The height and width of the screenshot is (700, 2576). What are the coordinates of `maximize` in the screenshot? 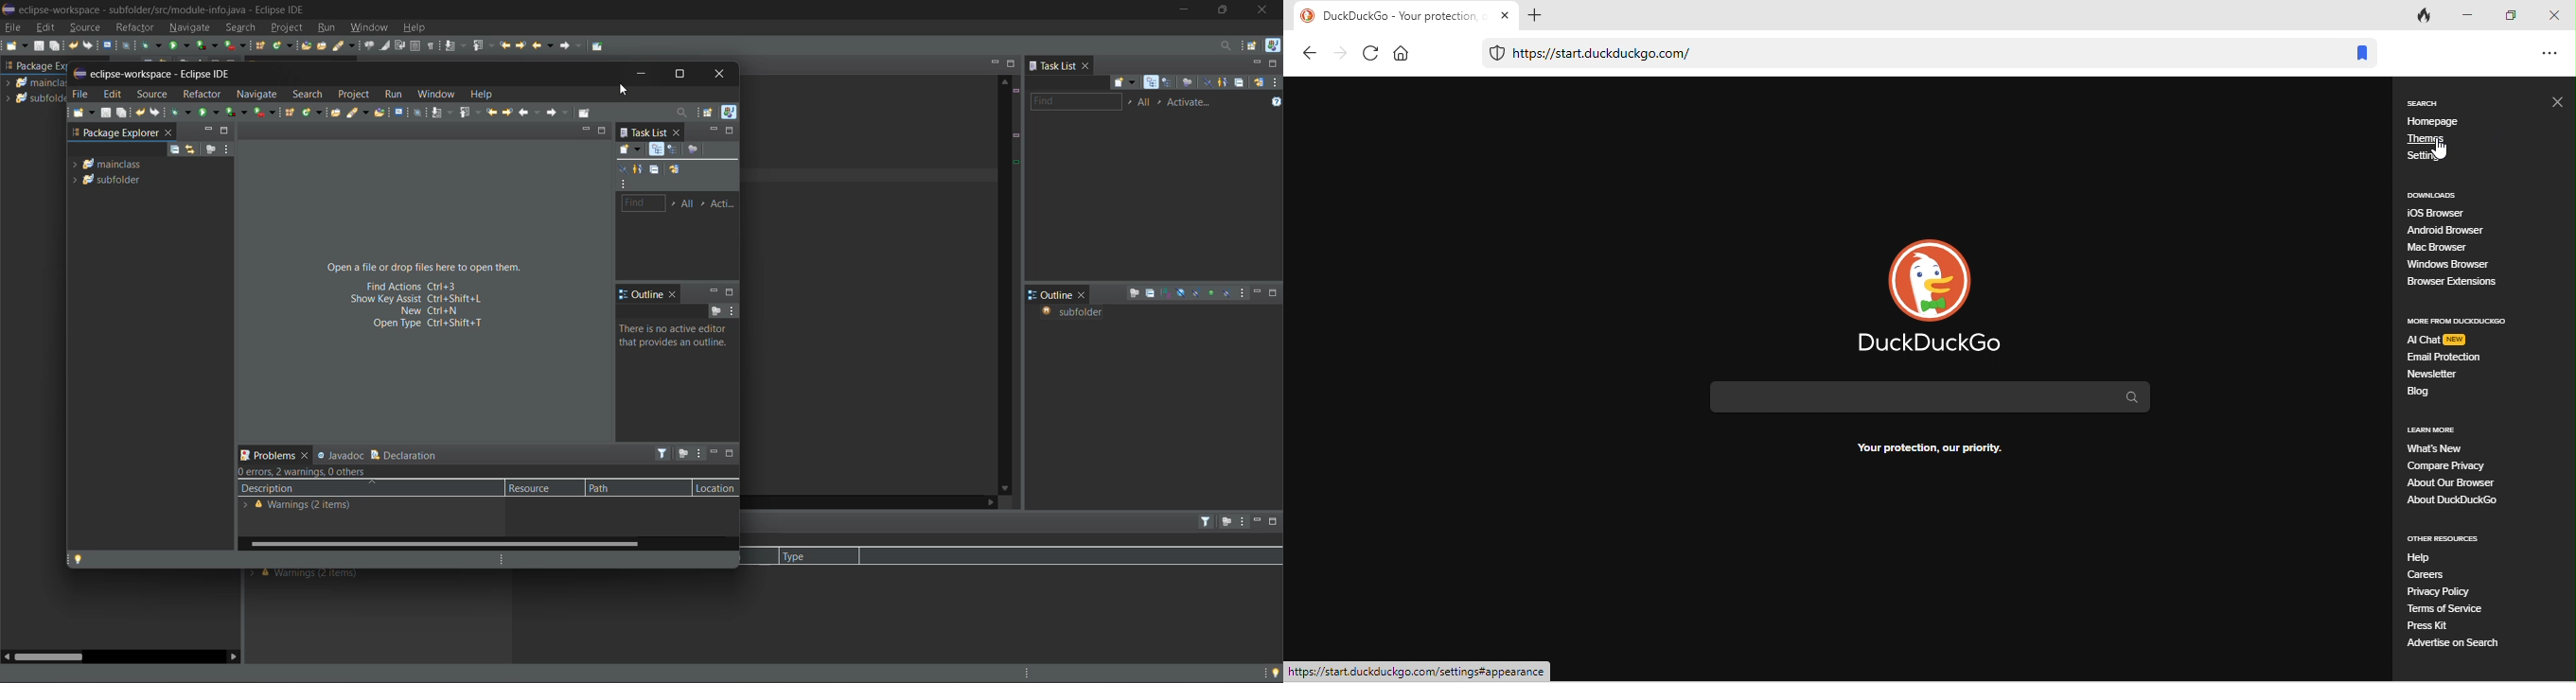 It's located at (1274, 293).